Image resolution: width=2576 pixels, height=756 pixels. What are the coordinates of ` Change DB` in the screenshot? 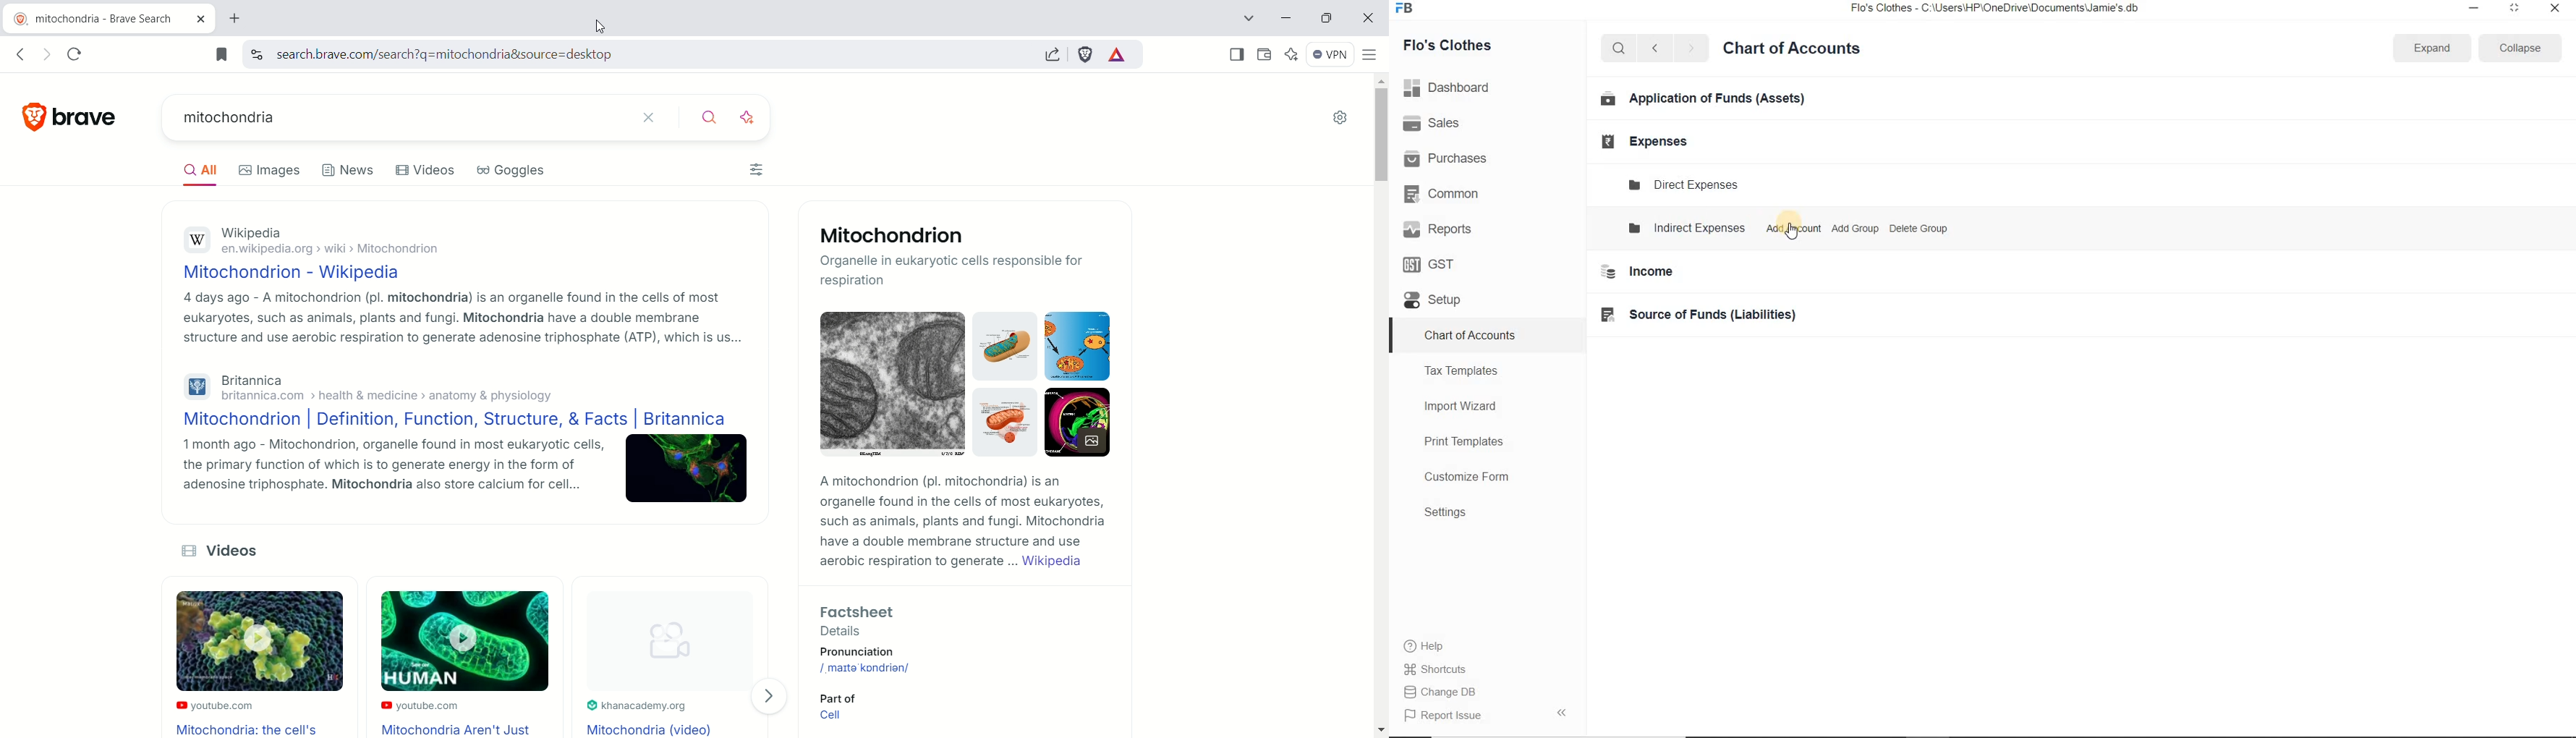 It's located at (1448, 691).